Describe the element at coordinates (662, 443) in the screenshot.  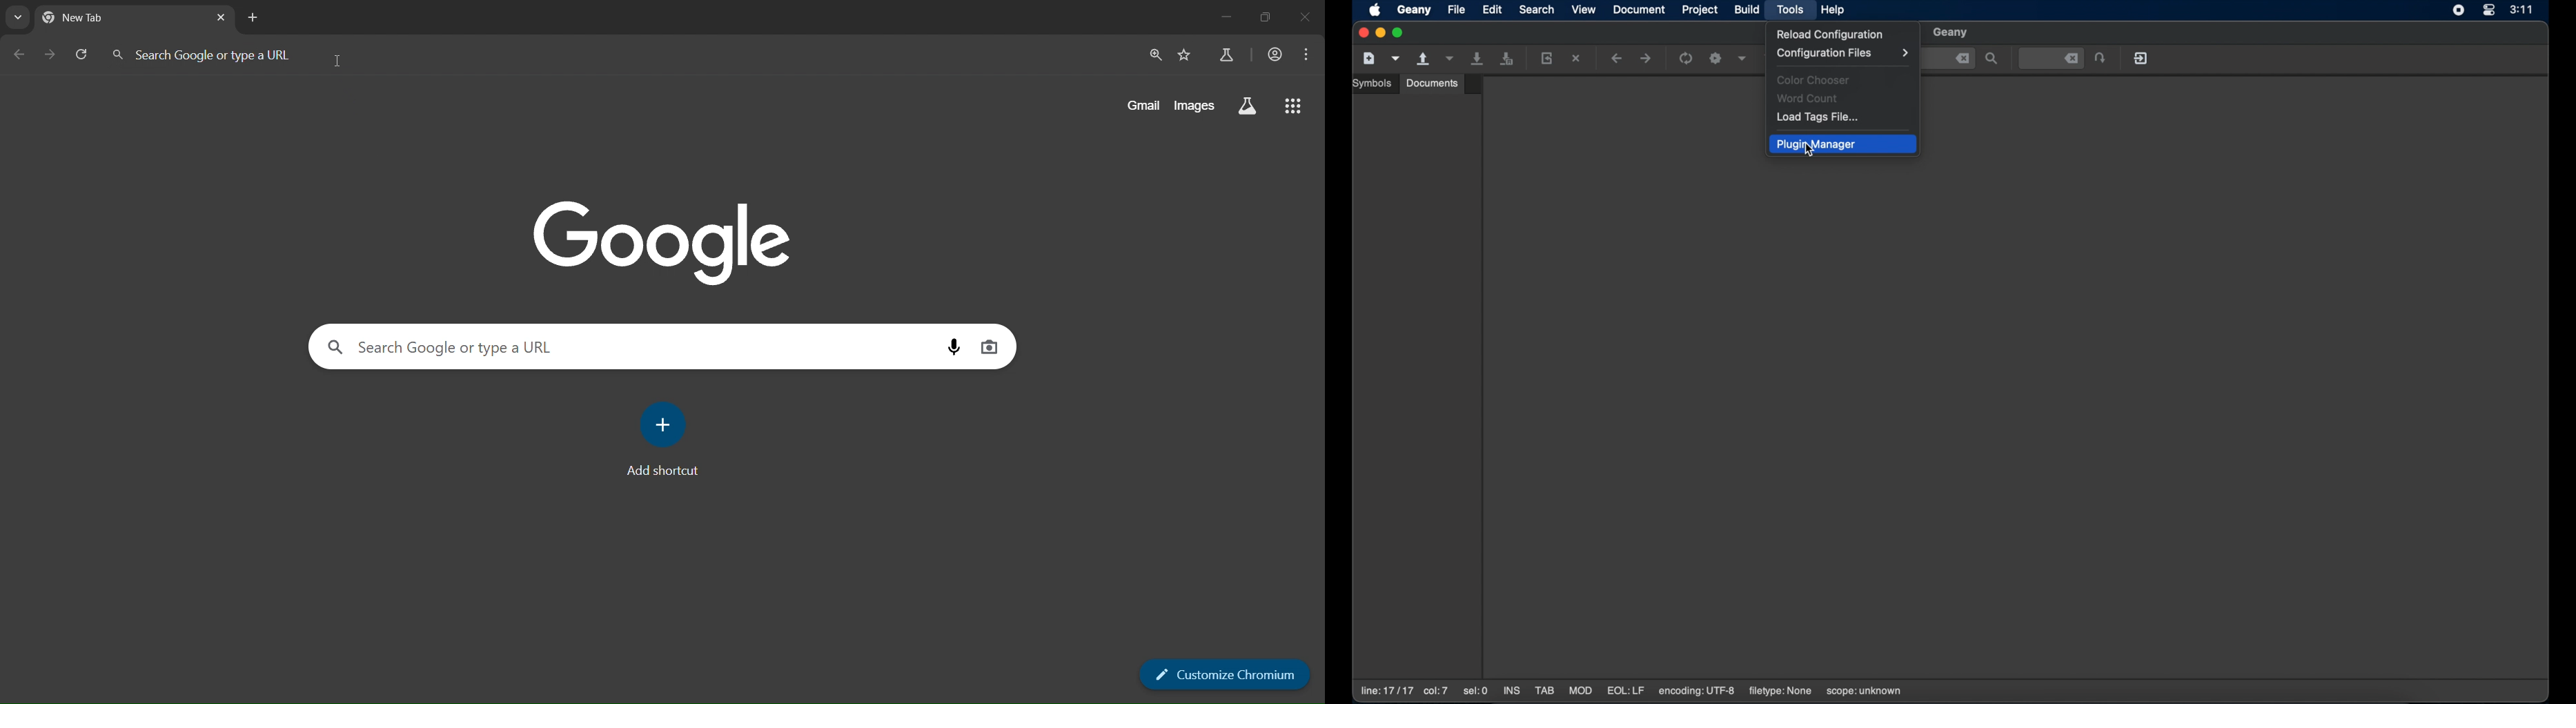
I see `add shortcut` at that location.